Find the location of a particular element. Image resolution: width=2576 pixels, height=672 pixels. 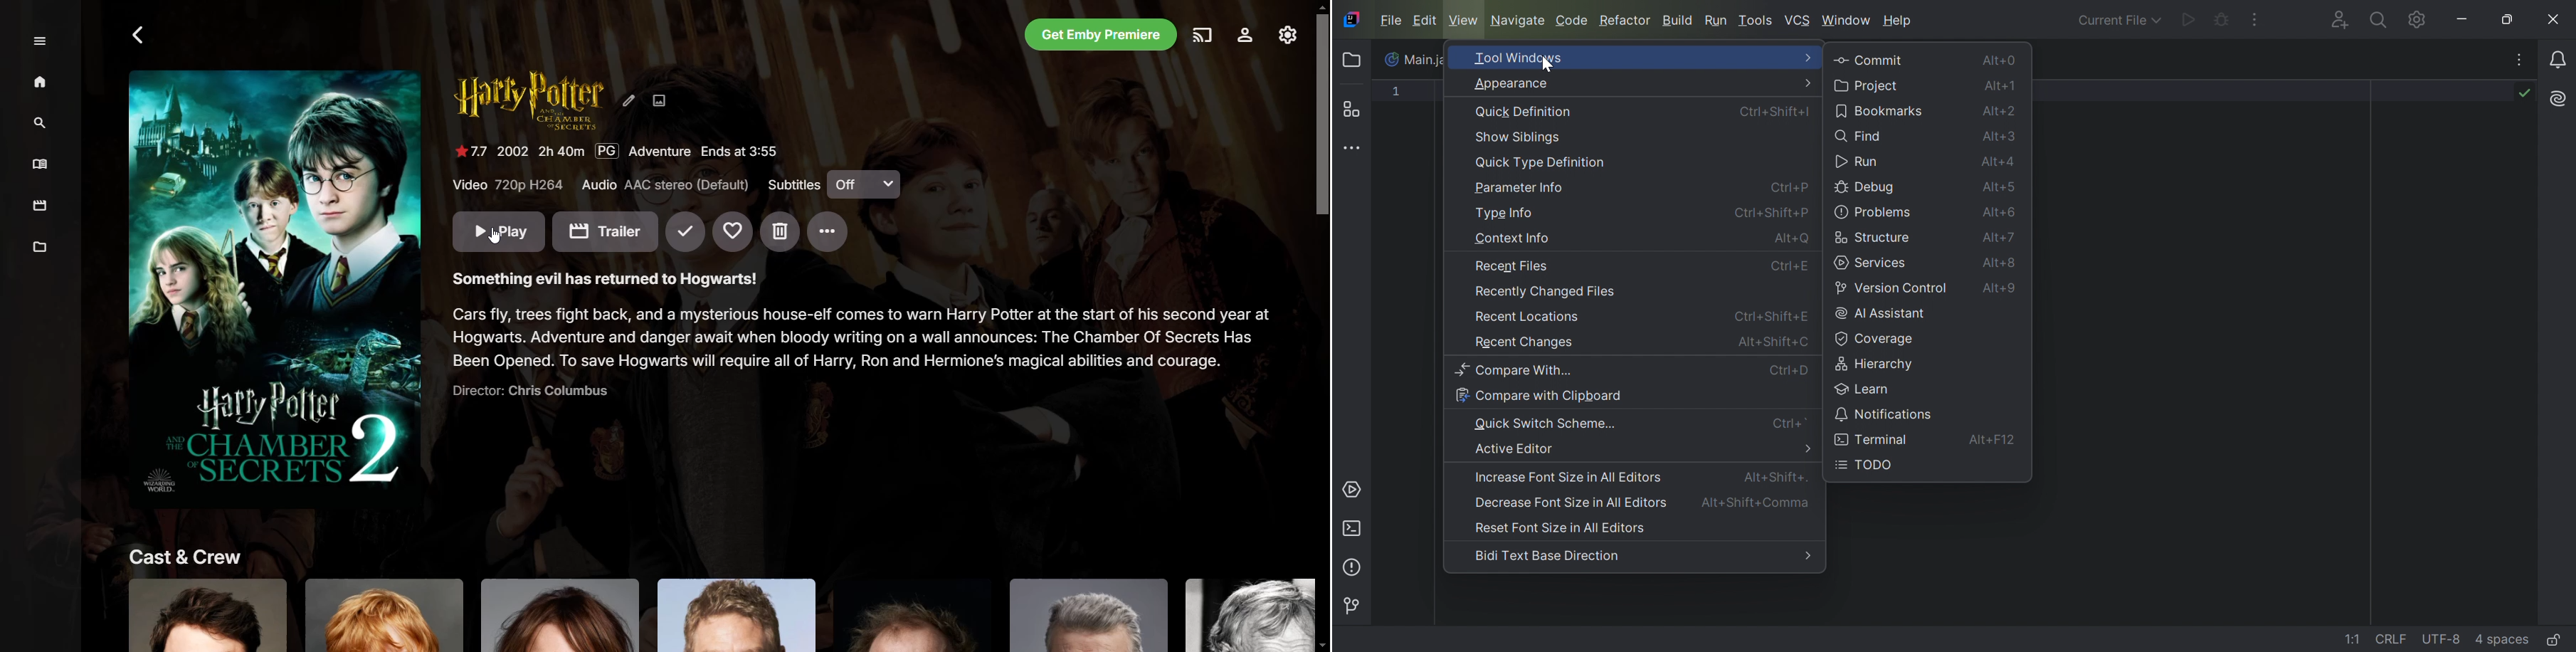

Run is located at coordinates (2187, 21).